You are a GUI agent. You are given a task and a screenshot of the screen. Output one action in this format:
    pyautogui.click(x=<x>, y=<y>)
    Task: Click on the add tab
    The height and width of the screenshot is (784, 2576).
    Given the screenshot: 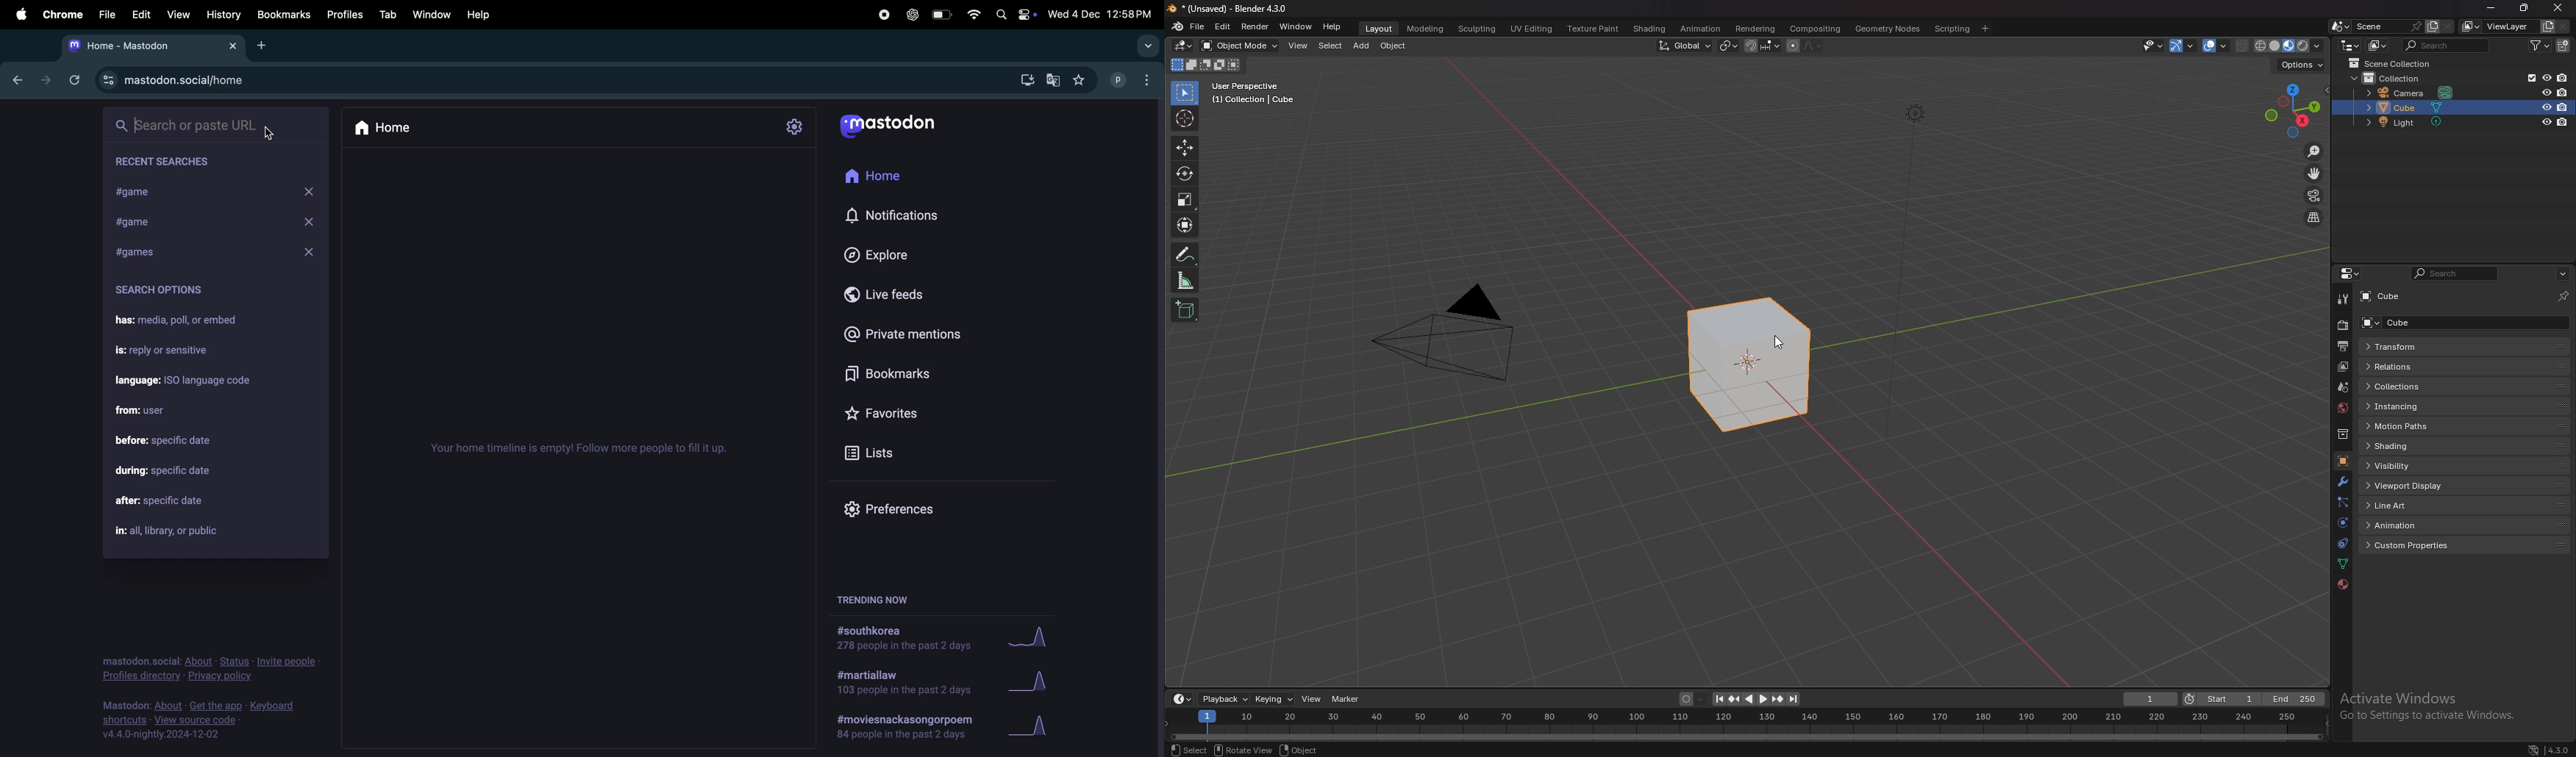 What is the action you would take?
    pyautogui.click(x=266, y=46)
    